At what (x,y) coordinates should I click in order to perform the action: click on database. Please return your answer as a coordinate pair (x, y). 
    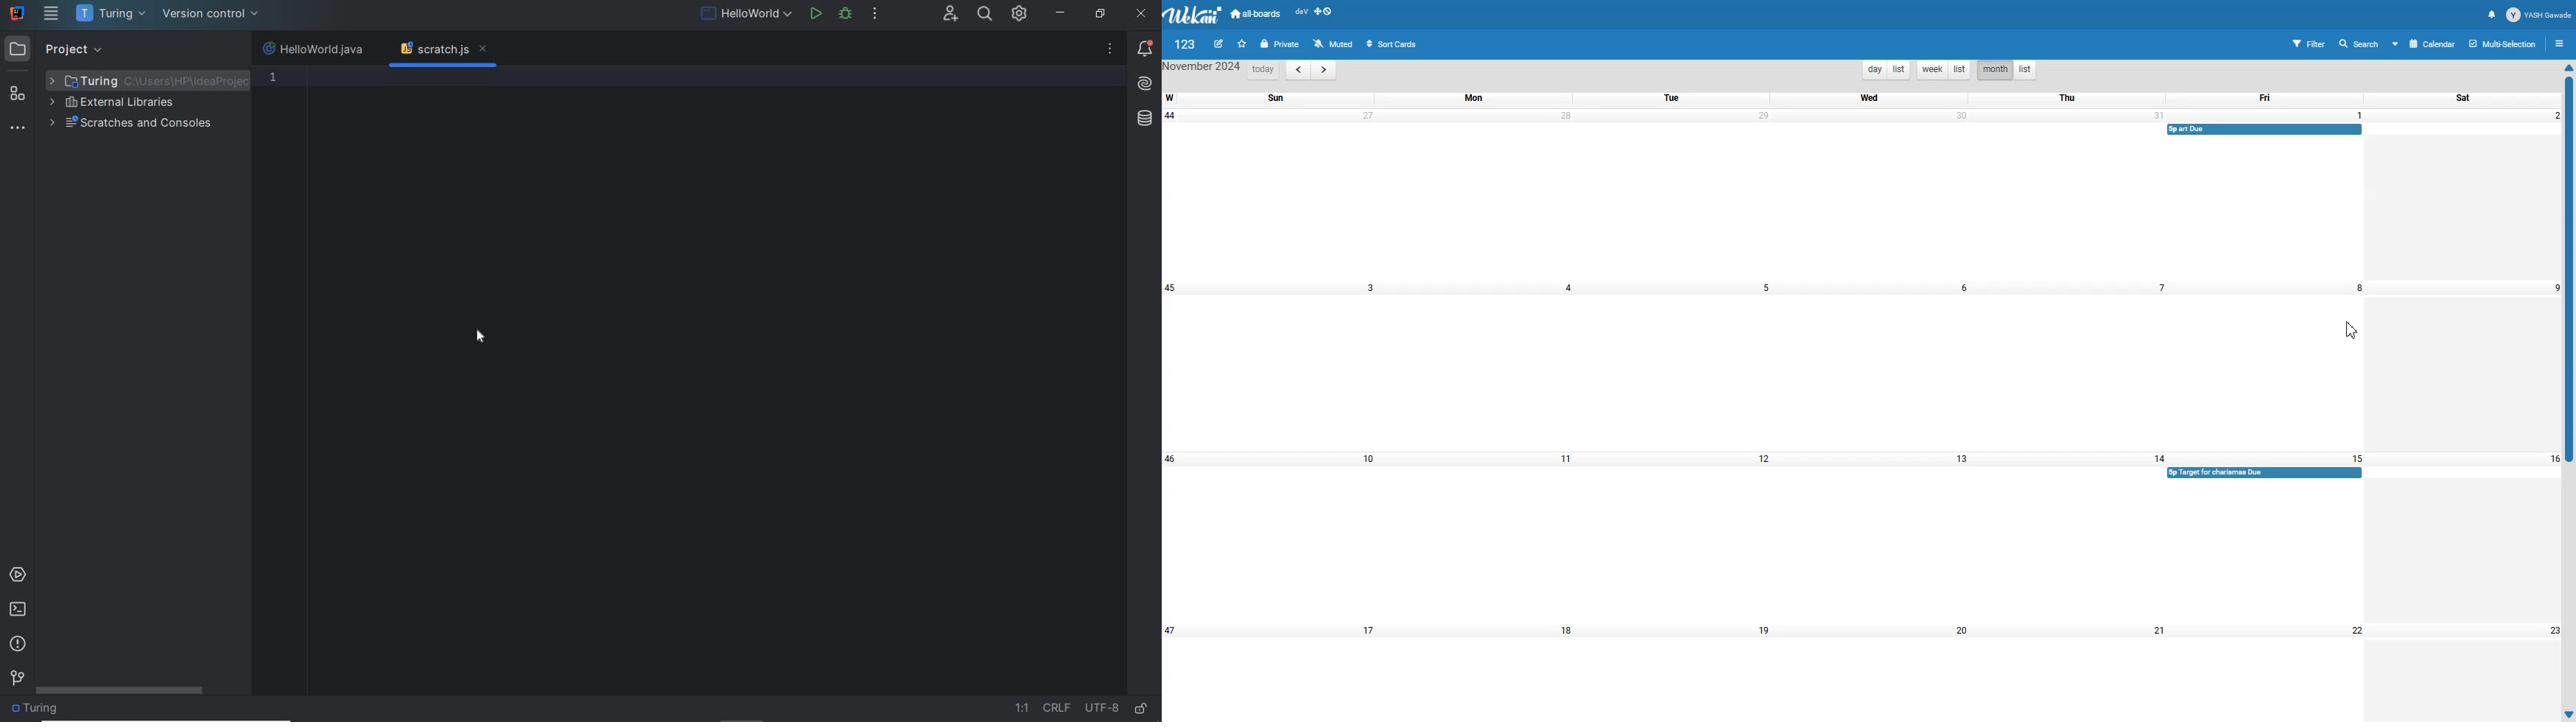
    Looking at the image, I should click on (1147, 120).